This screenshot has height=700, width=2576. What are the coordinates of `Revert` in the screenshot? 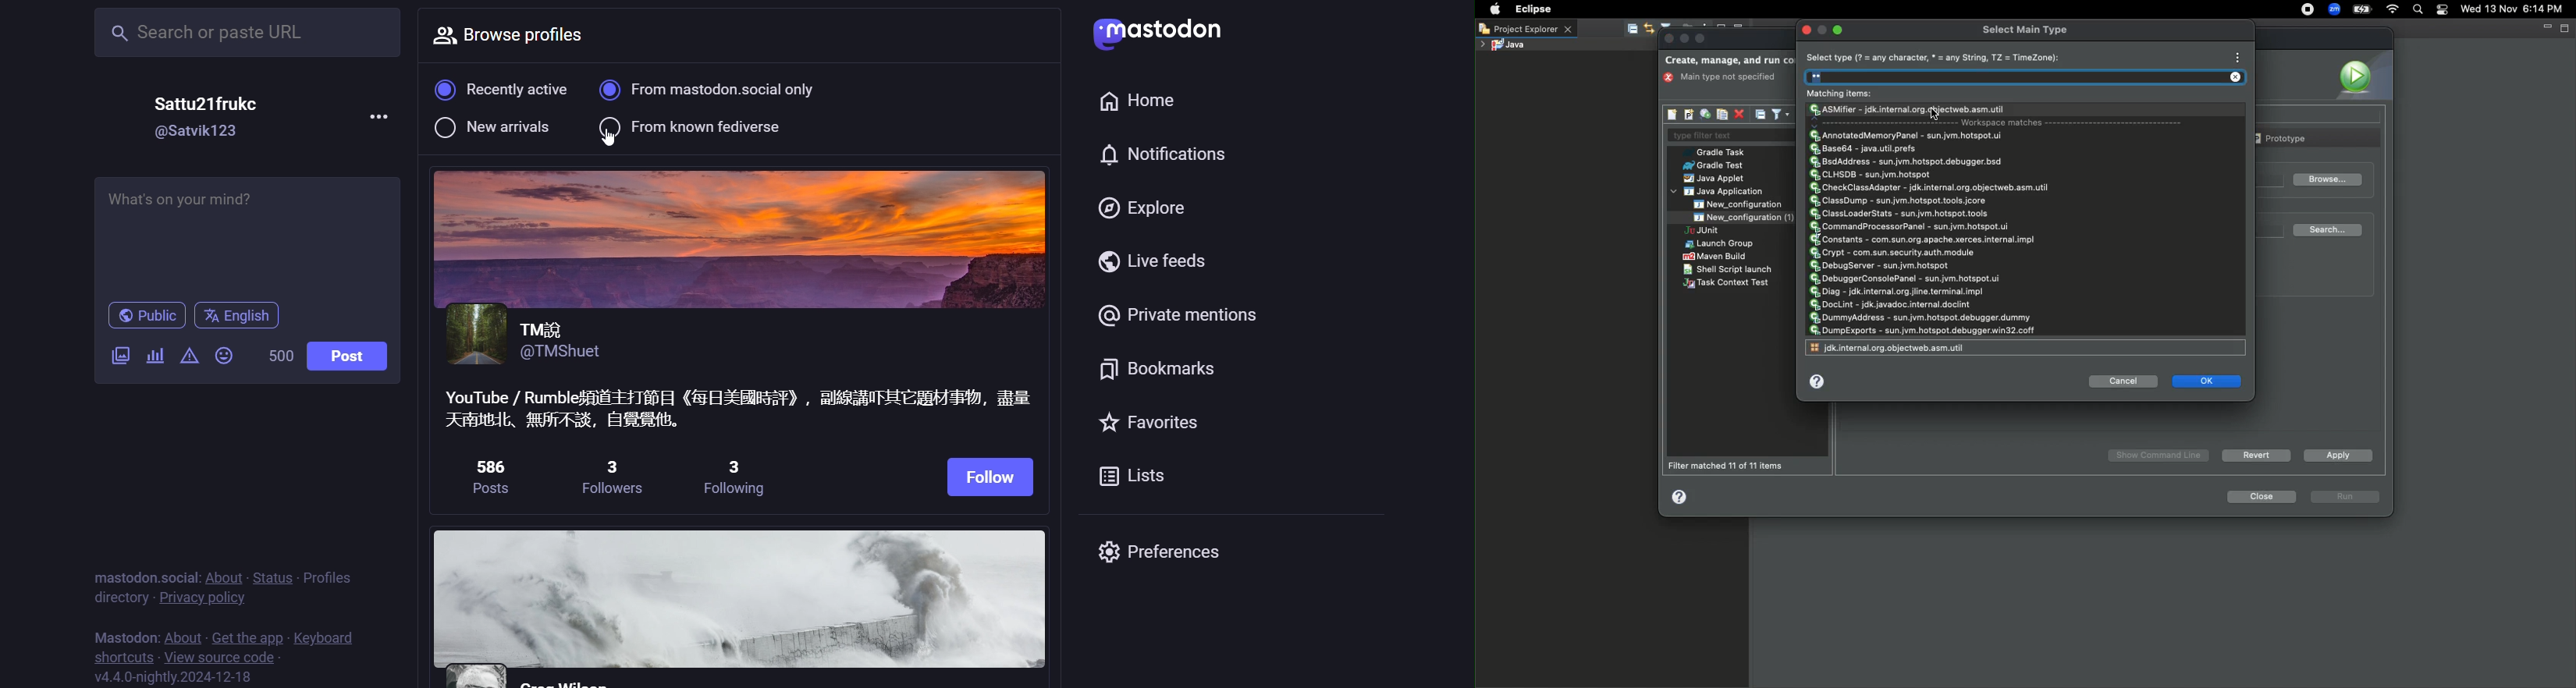 It's located at (2254, 455).